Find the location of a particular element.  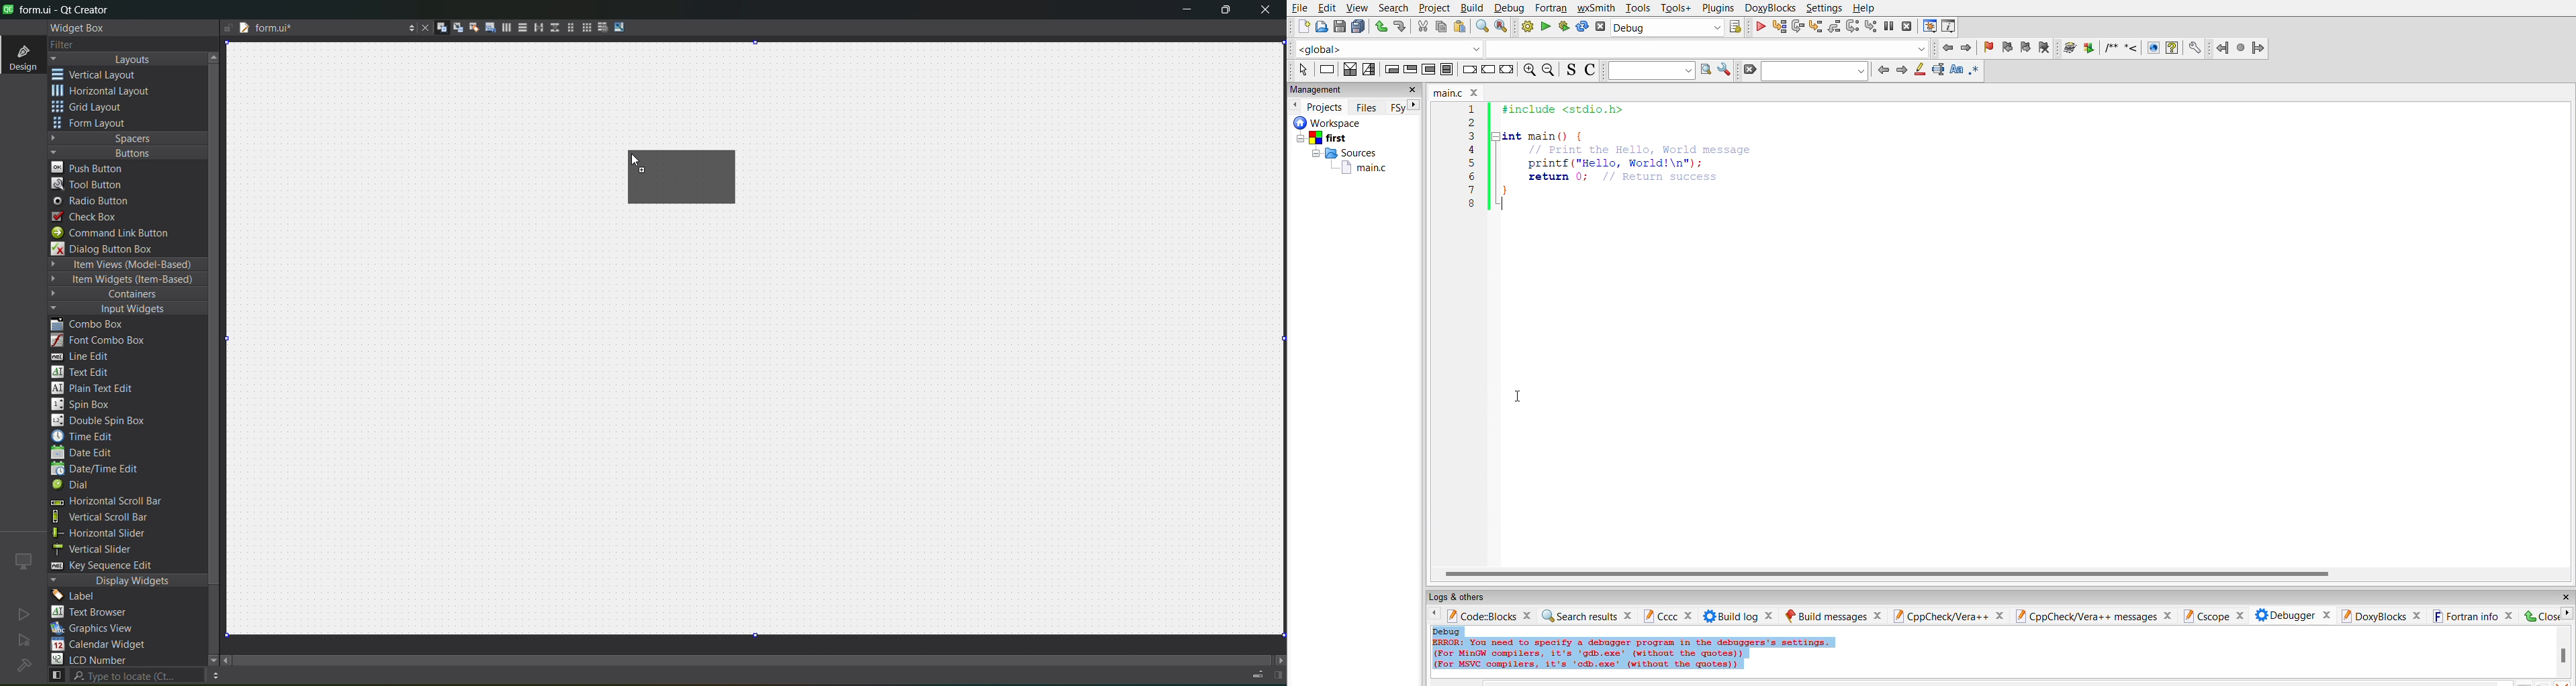

Last jump is located at coordinates (2239, 48).